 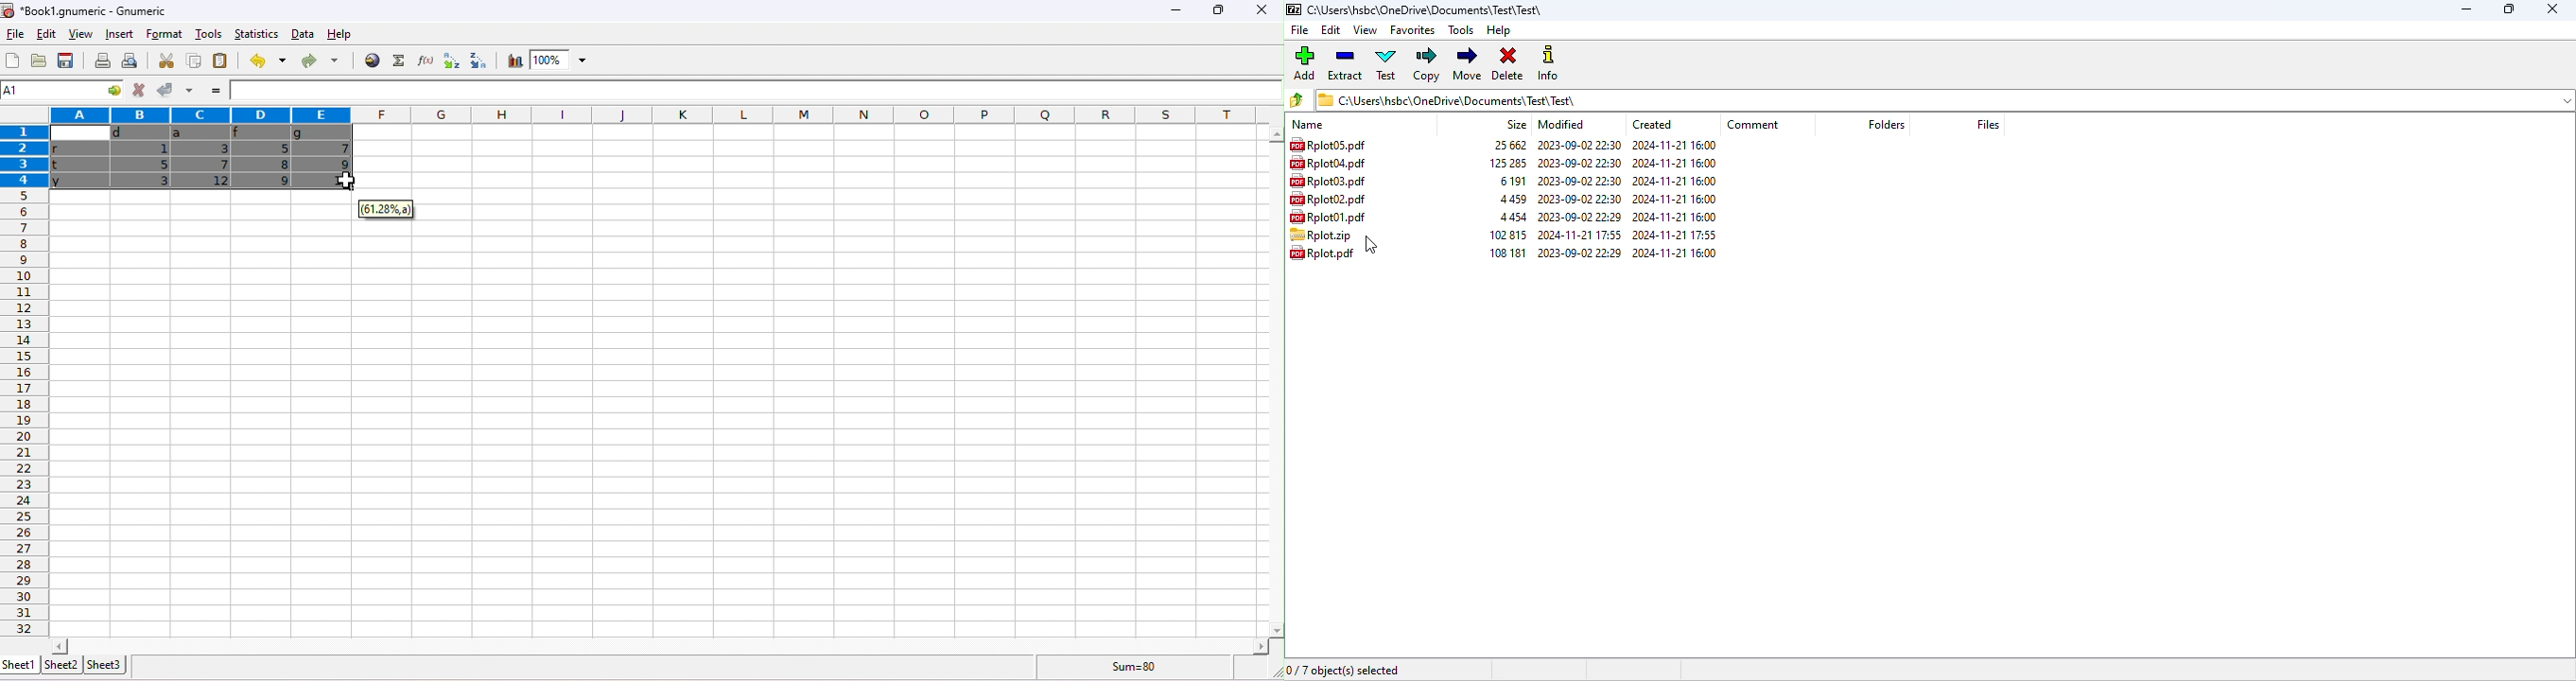 I want to click on 2023-09-02 22:30, so click(x=1578, y=198).